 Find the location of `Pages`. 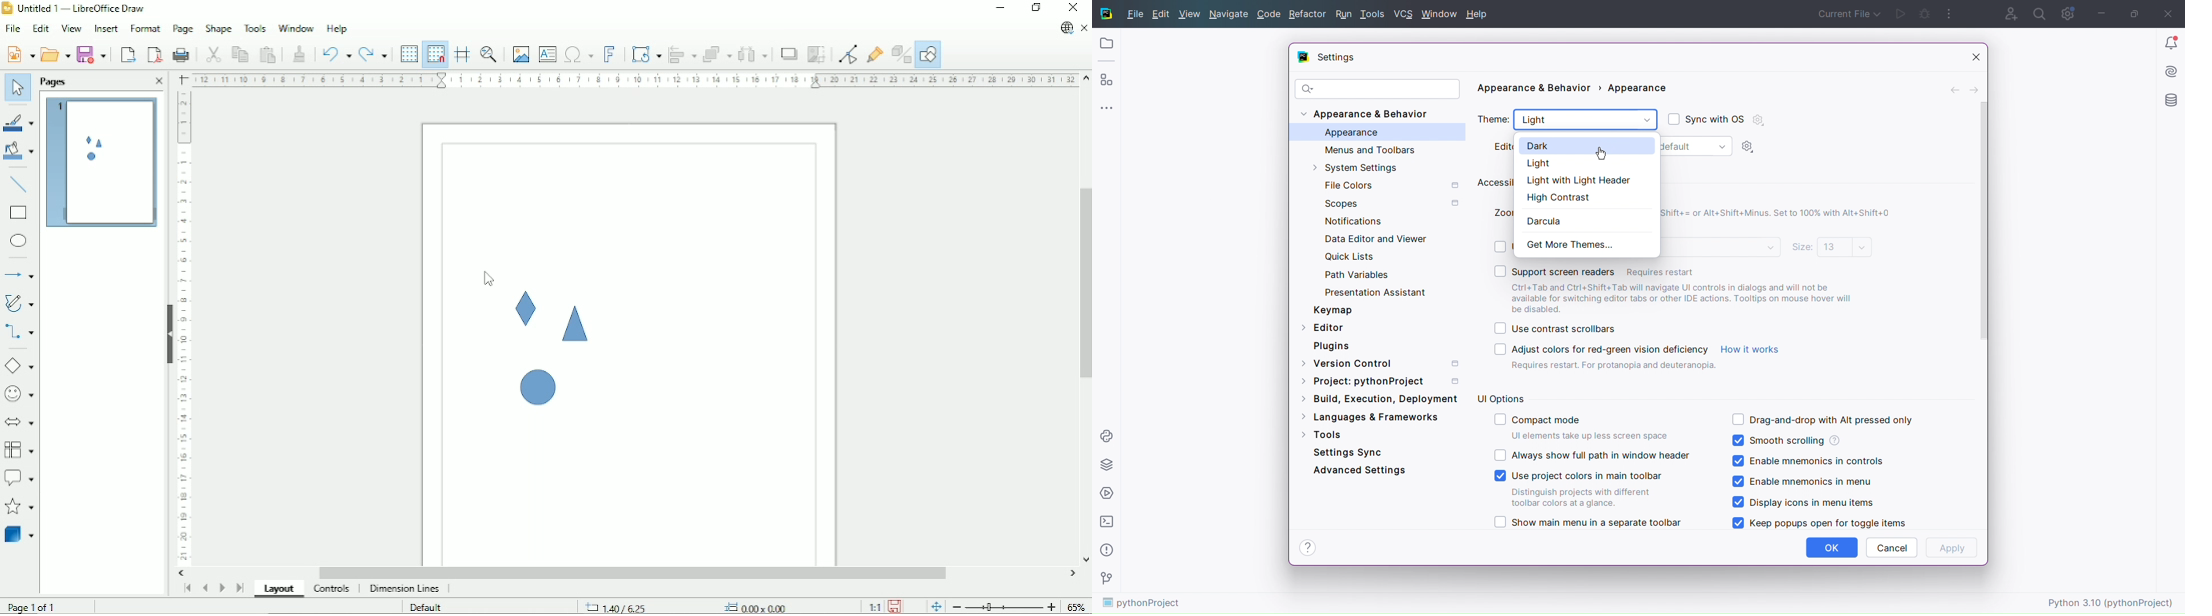

Pages is located at coordinates (55, 82).